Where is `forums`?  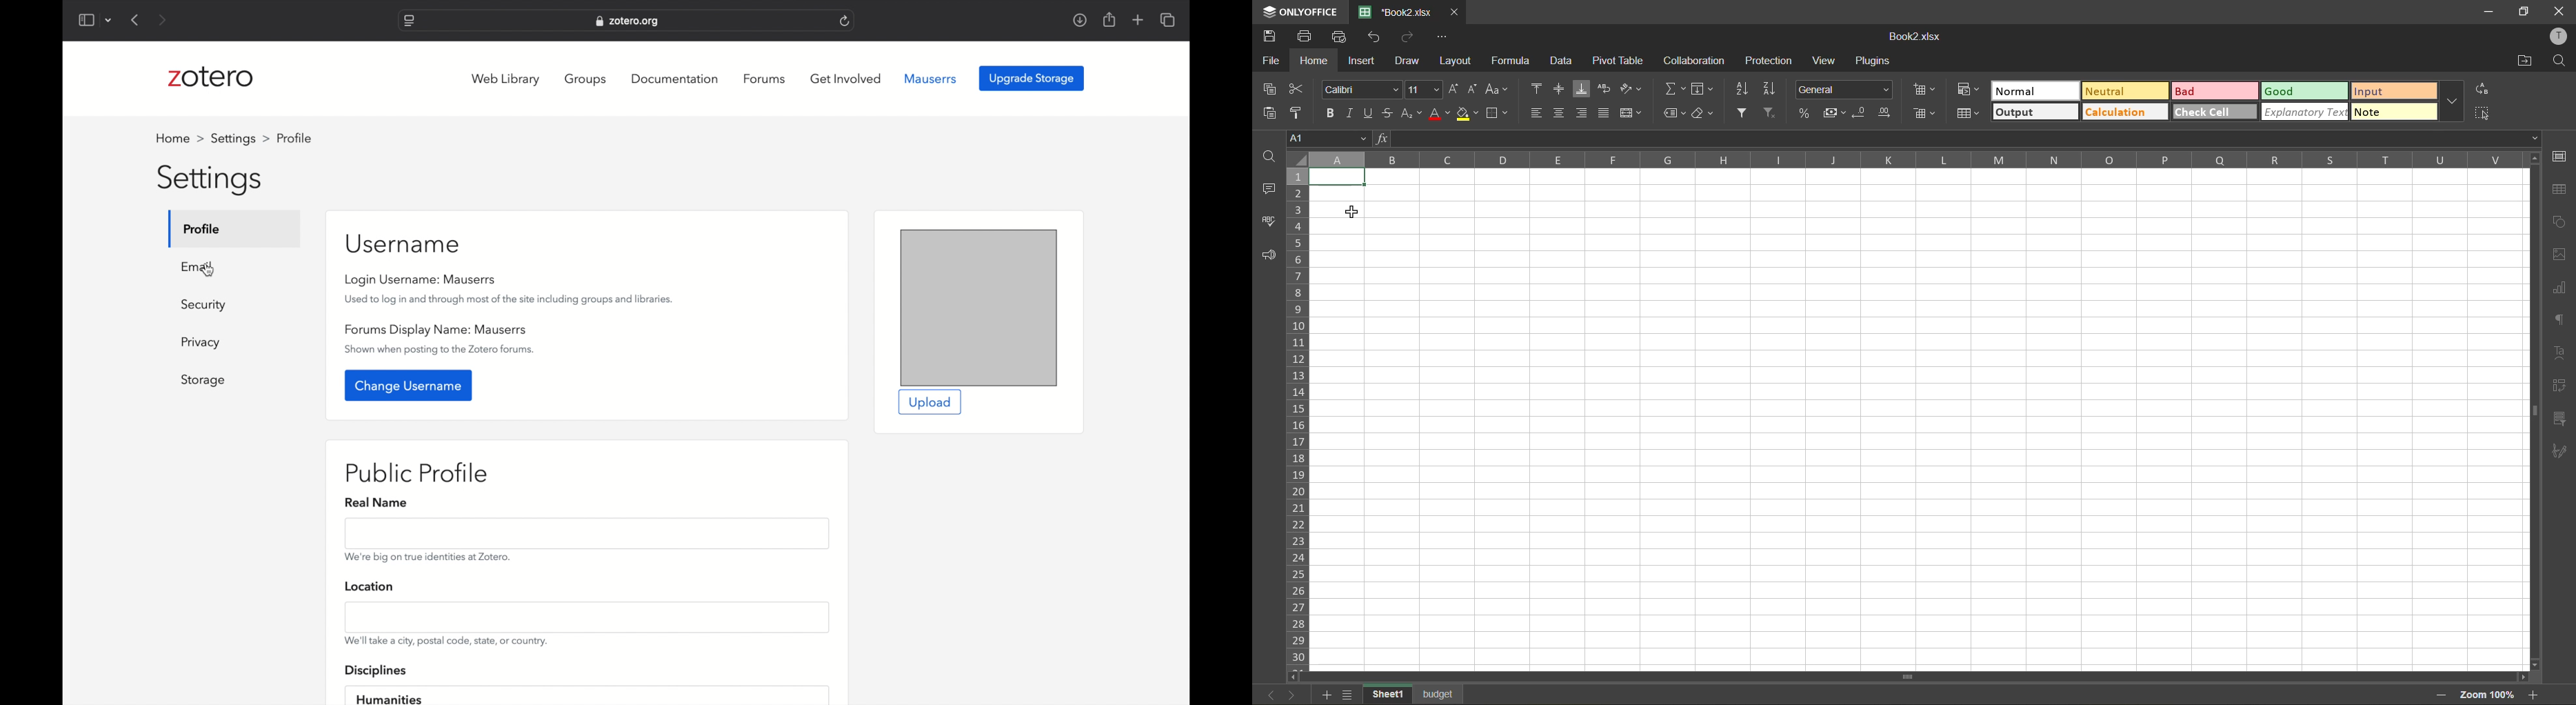
forums is located at coordinates (765, 79).